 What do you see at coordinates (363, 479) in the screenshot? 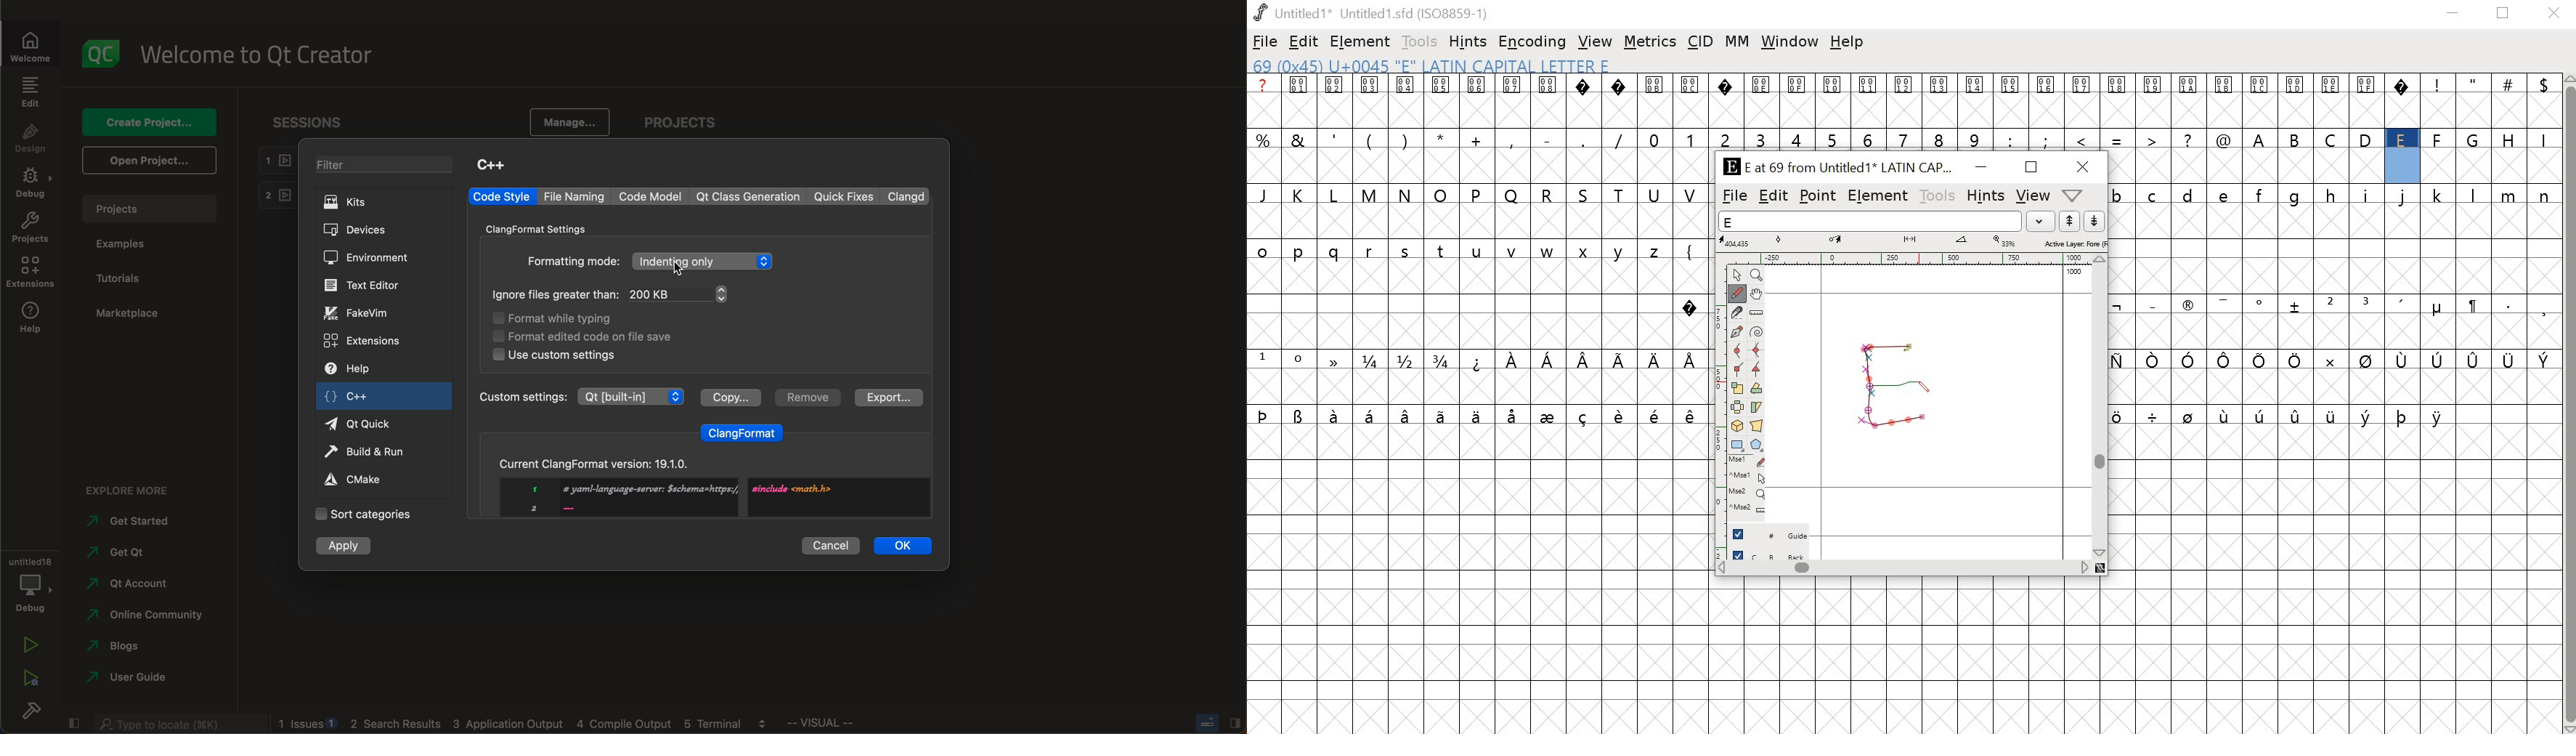
I see `cmake` at bounding box center [363, 479].